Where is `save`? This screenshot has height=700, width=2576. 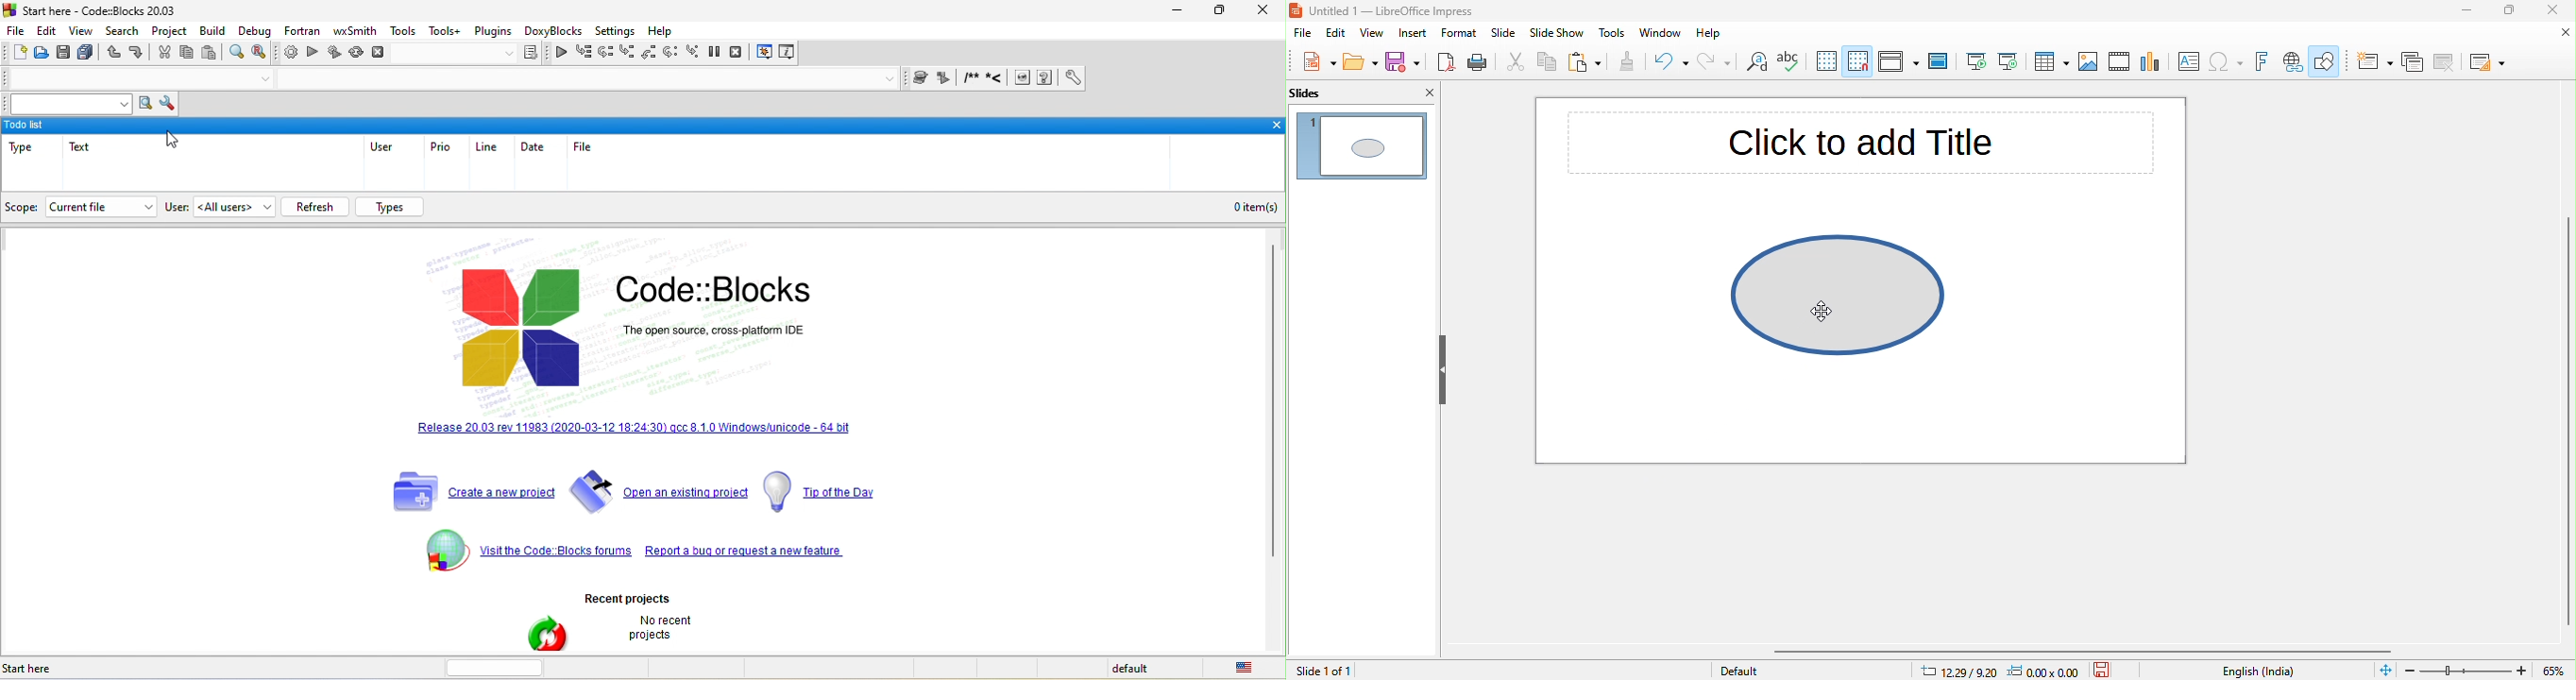
save is located at coordinates (1402, 63).